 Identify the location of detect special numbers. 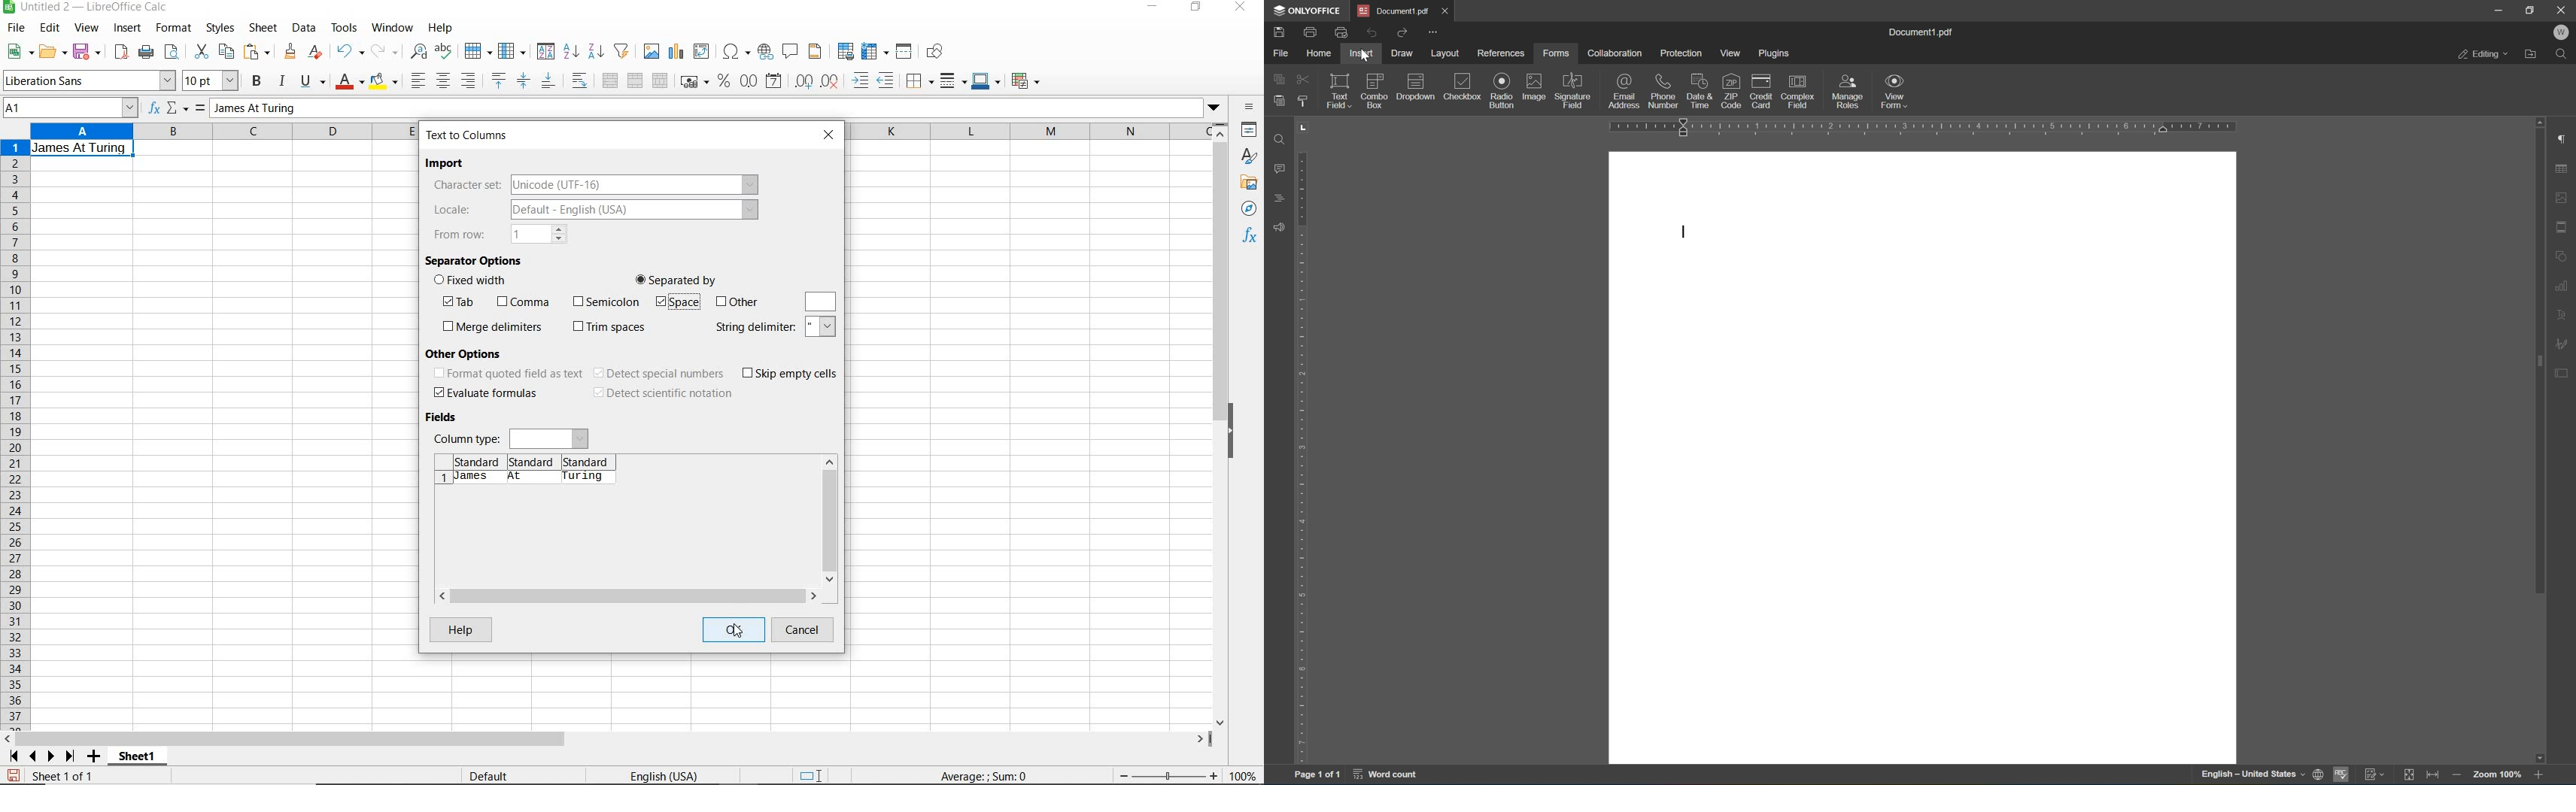
(660, 374).